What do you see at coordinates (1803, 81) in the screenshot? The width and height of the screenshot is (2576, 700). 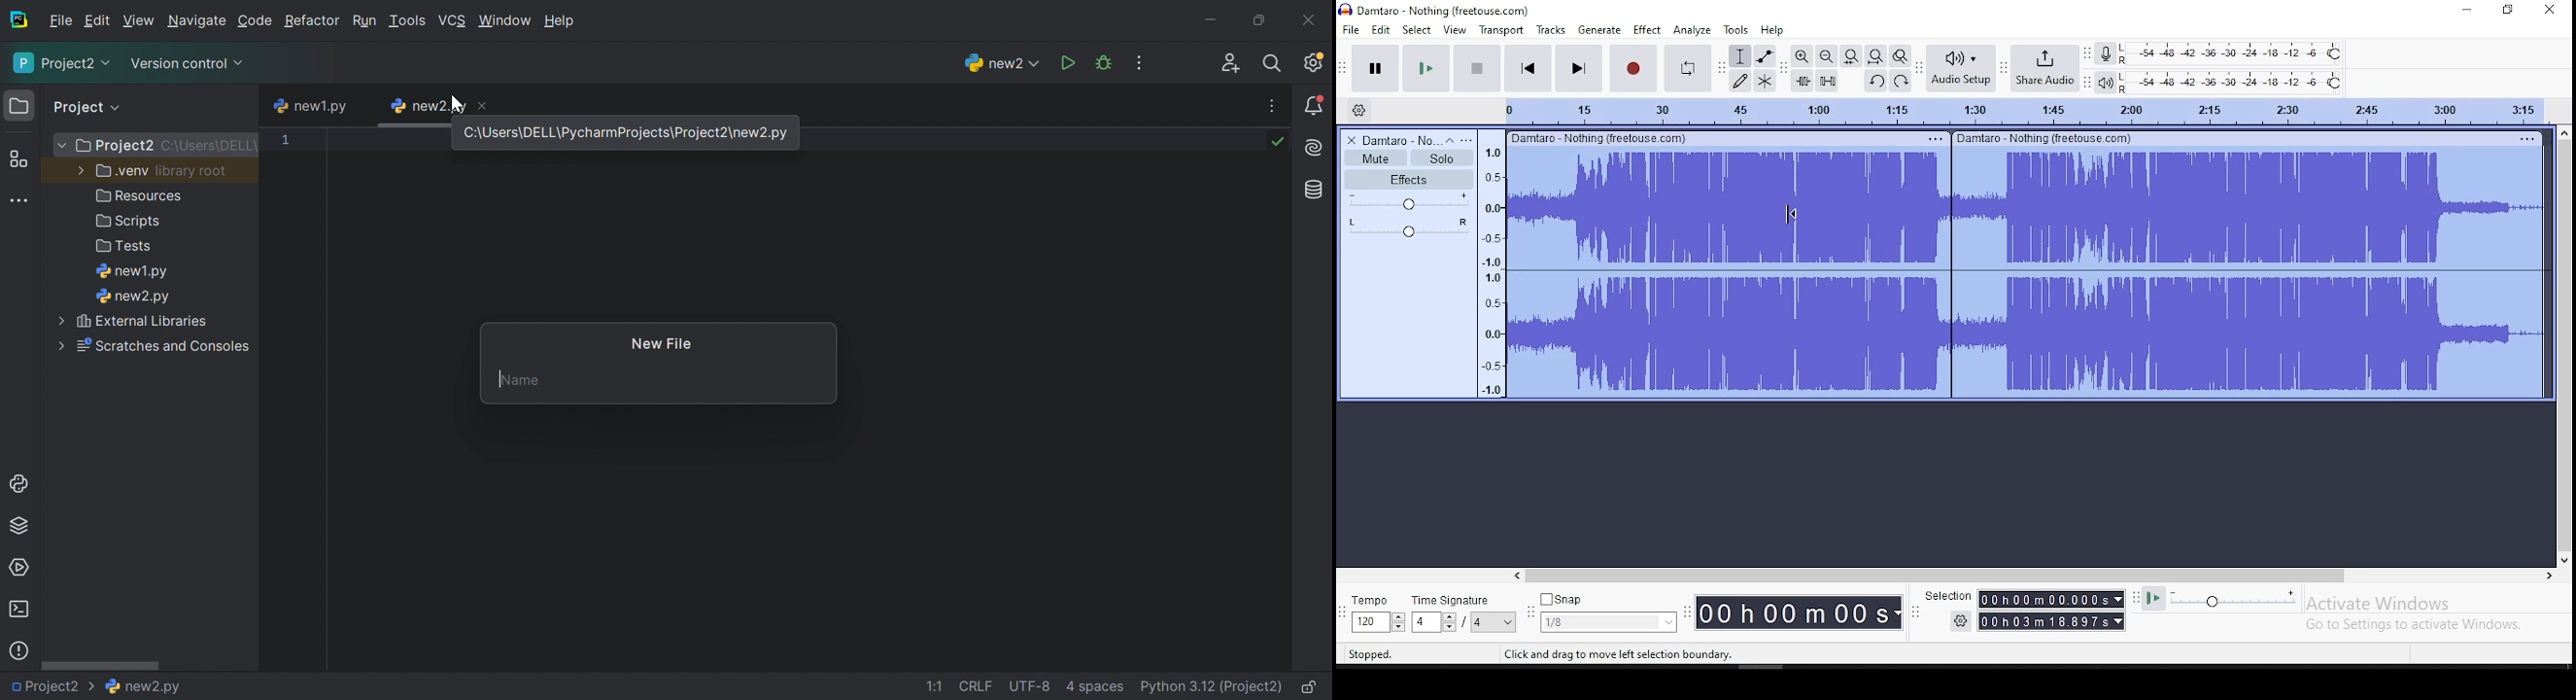 I see `trim audio outside selection` at bounding box center [1803, 81].